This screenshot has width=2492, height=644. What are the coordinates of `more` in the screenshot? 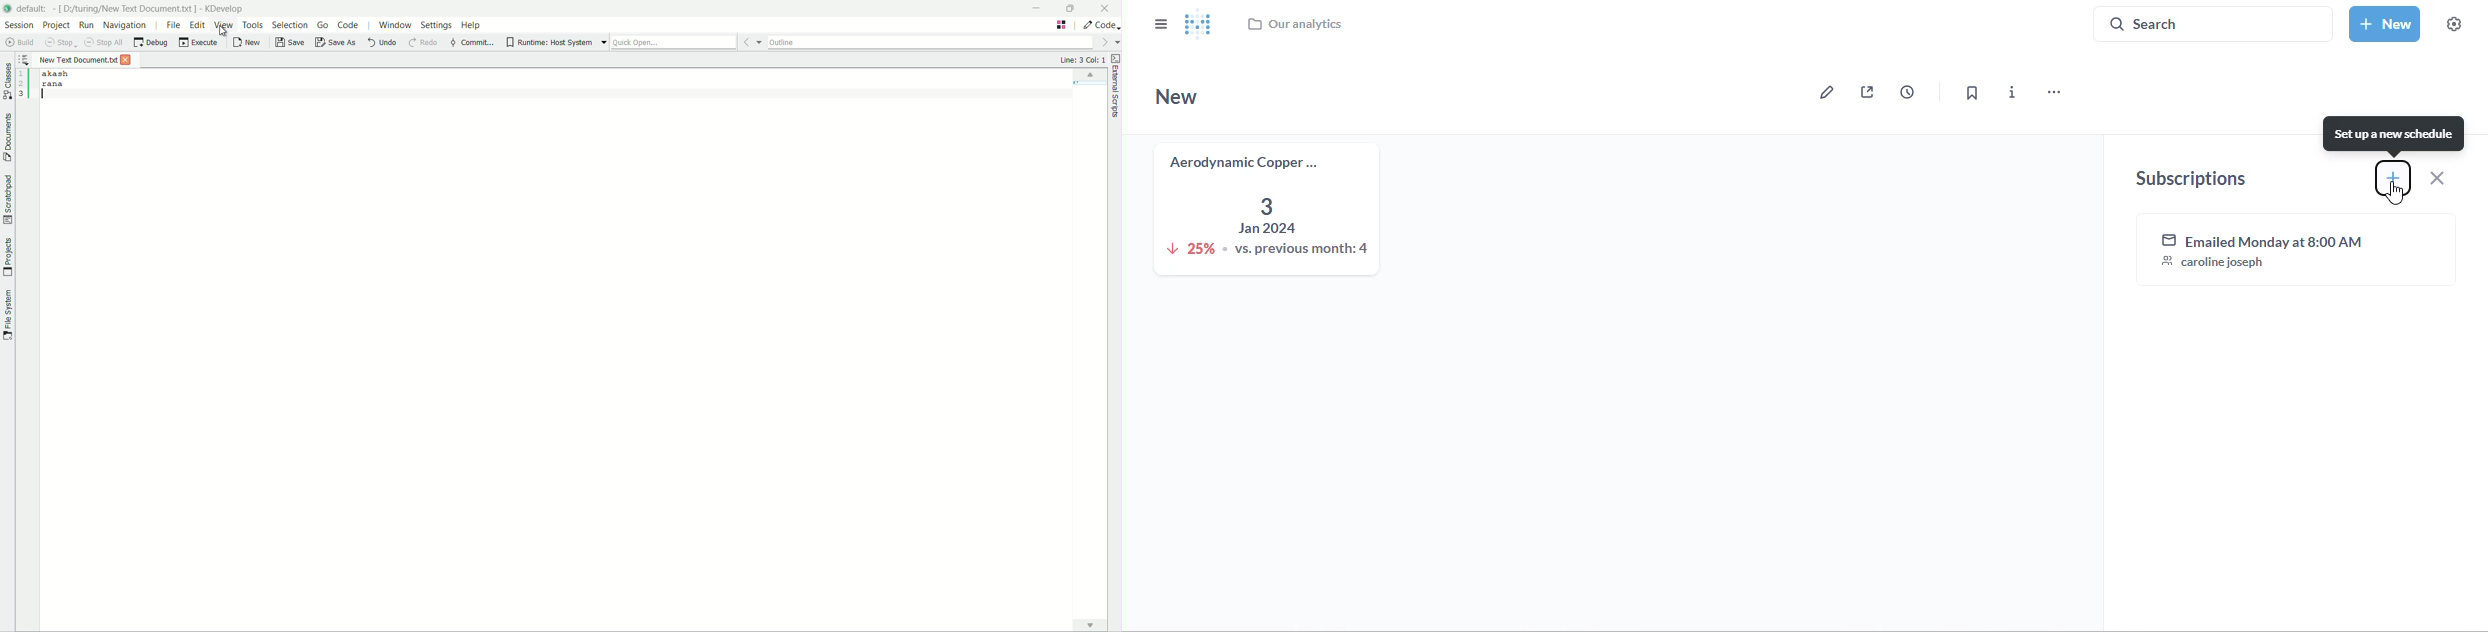 It's located at (2052, 93).